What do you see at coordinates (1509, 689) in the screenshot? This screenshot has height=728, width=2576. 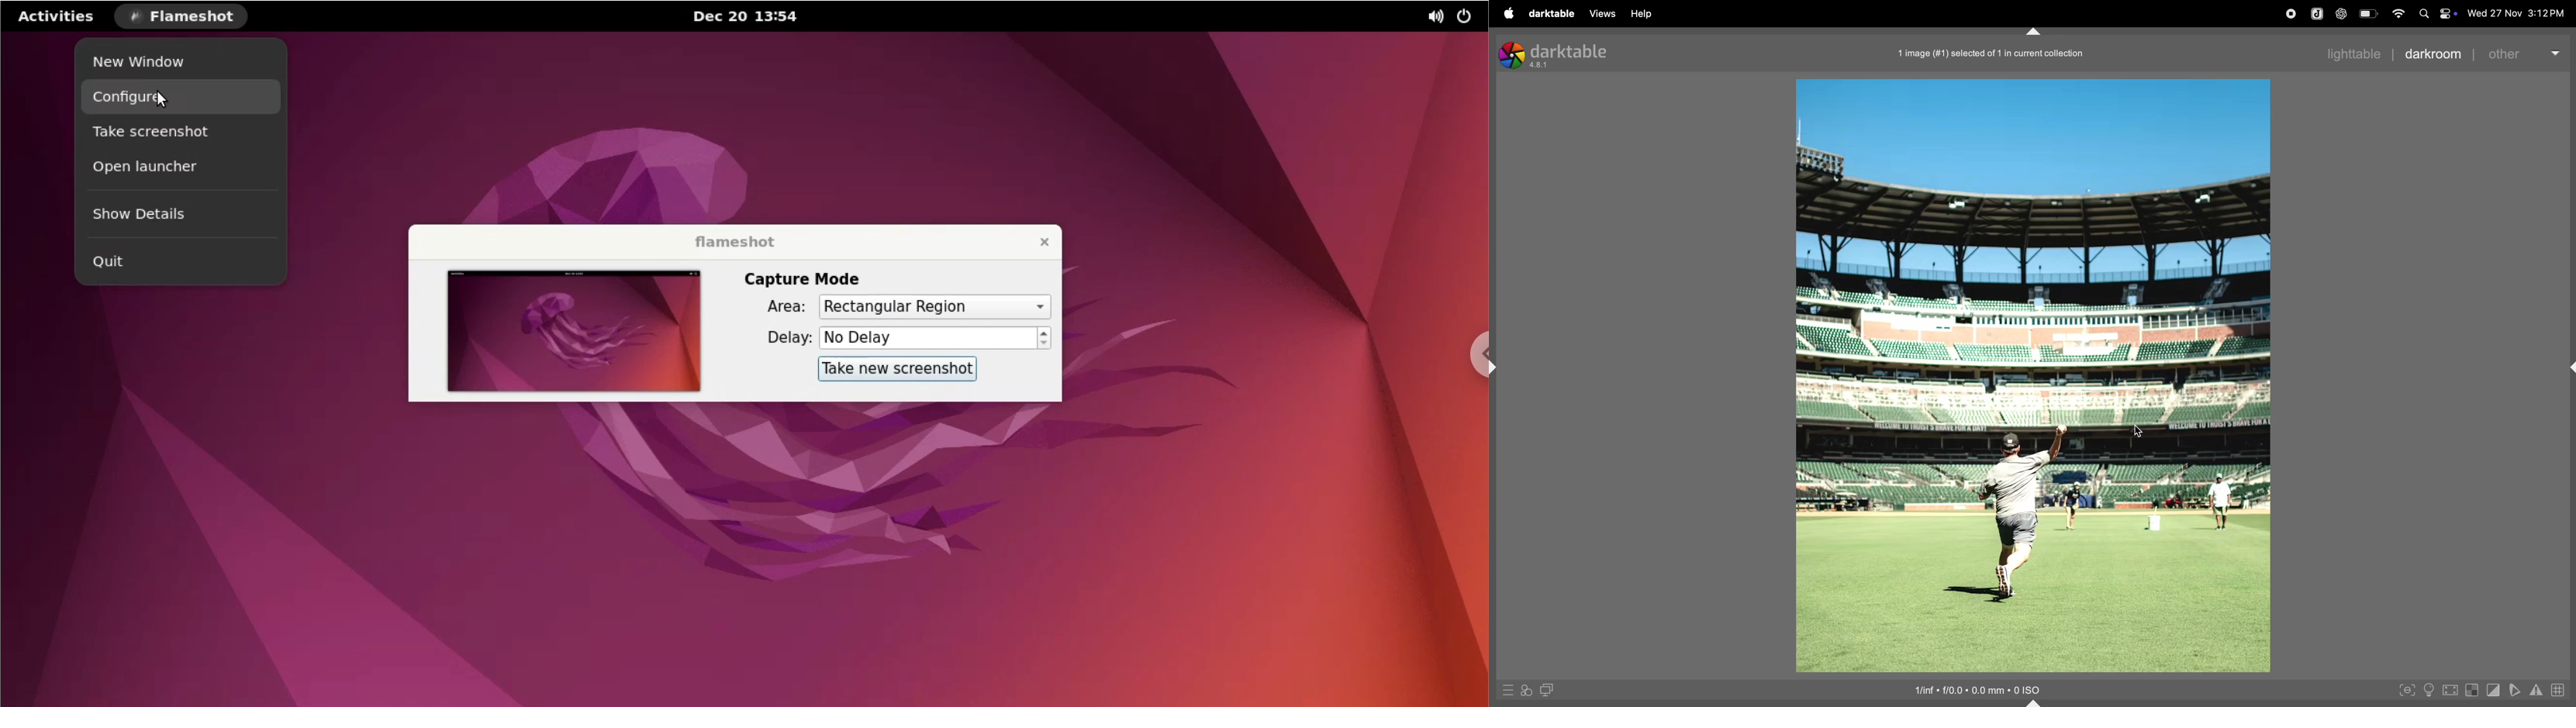 I see `quick aceess to panel` at bounding box center [1509, 689].